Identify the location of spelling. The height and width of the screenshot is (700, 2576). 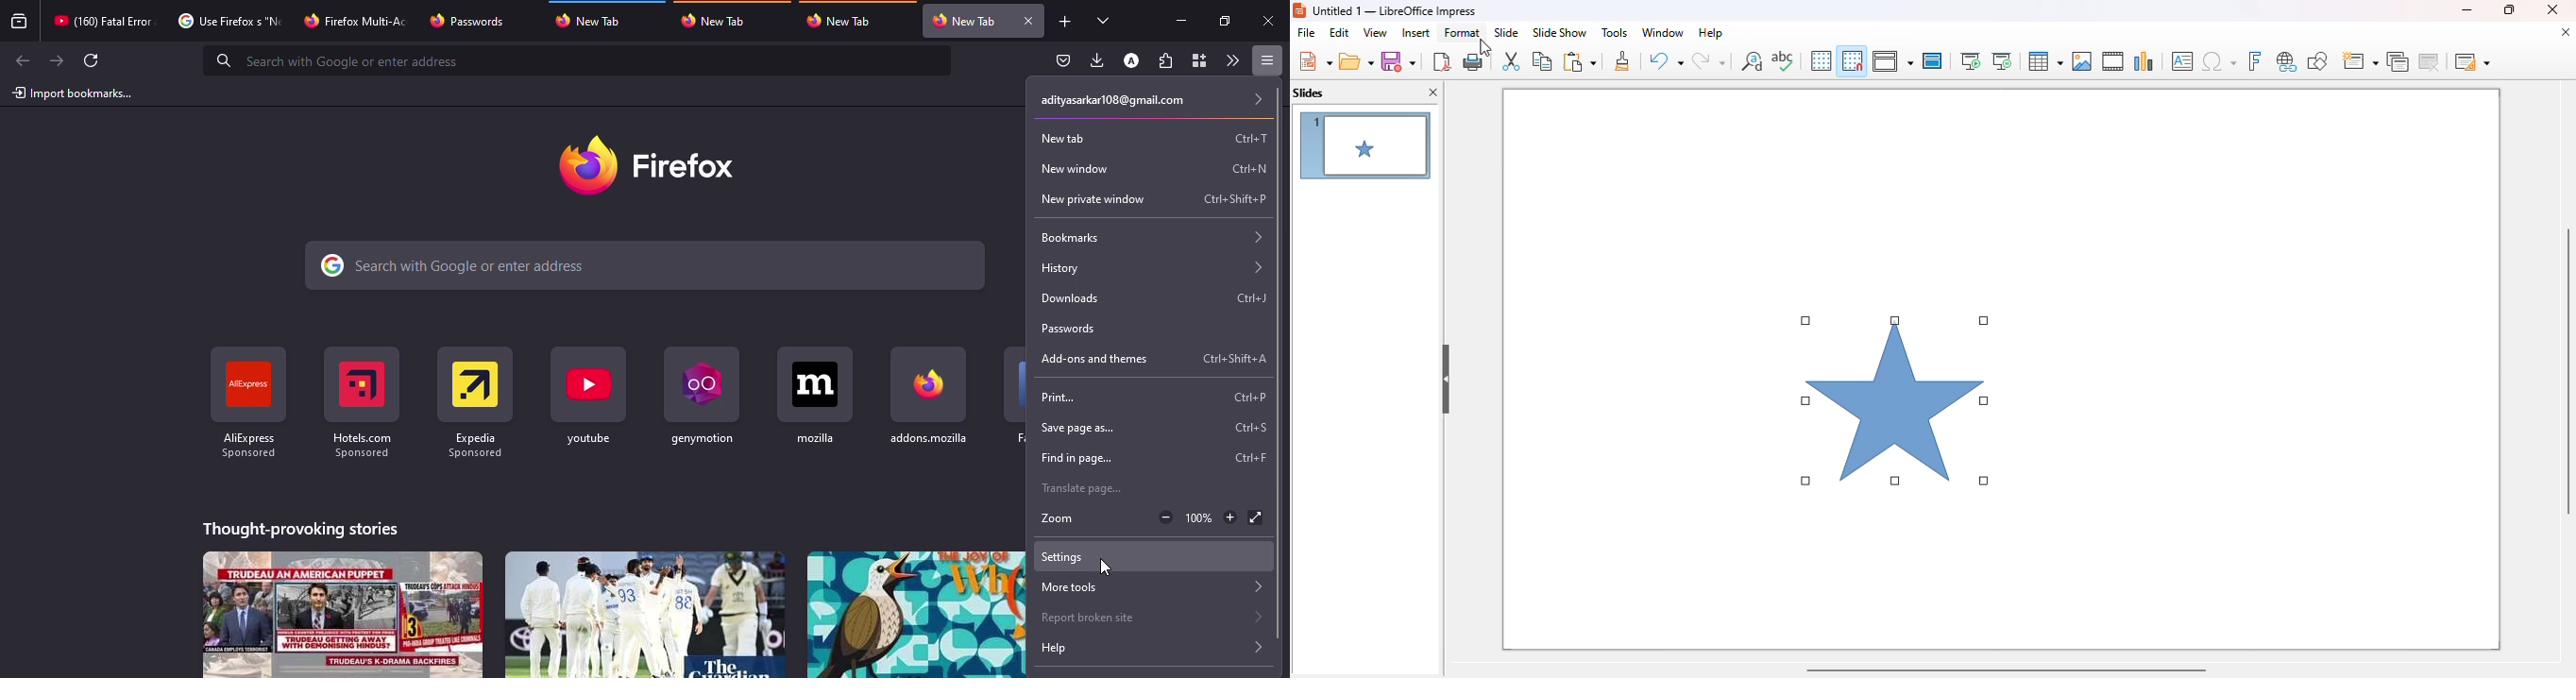
(1782, 60).